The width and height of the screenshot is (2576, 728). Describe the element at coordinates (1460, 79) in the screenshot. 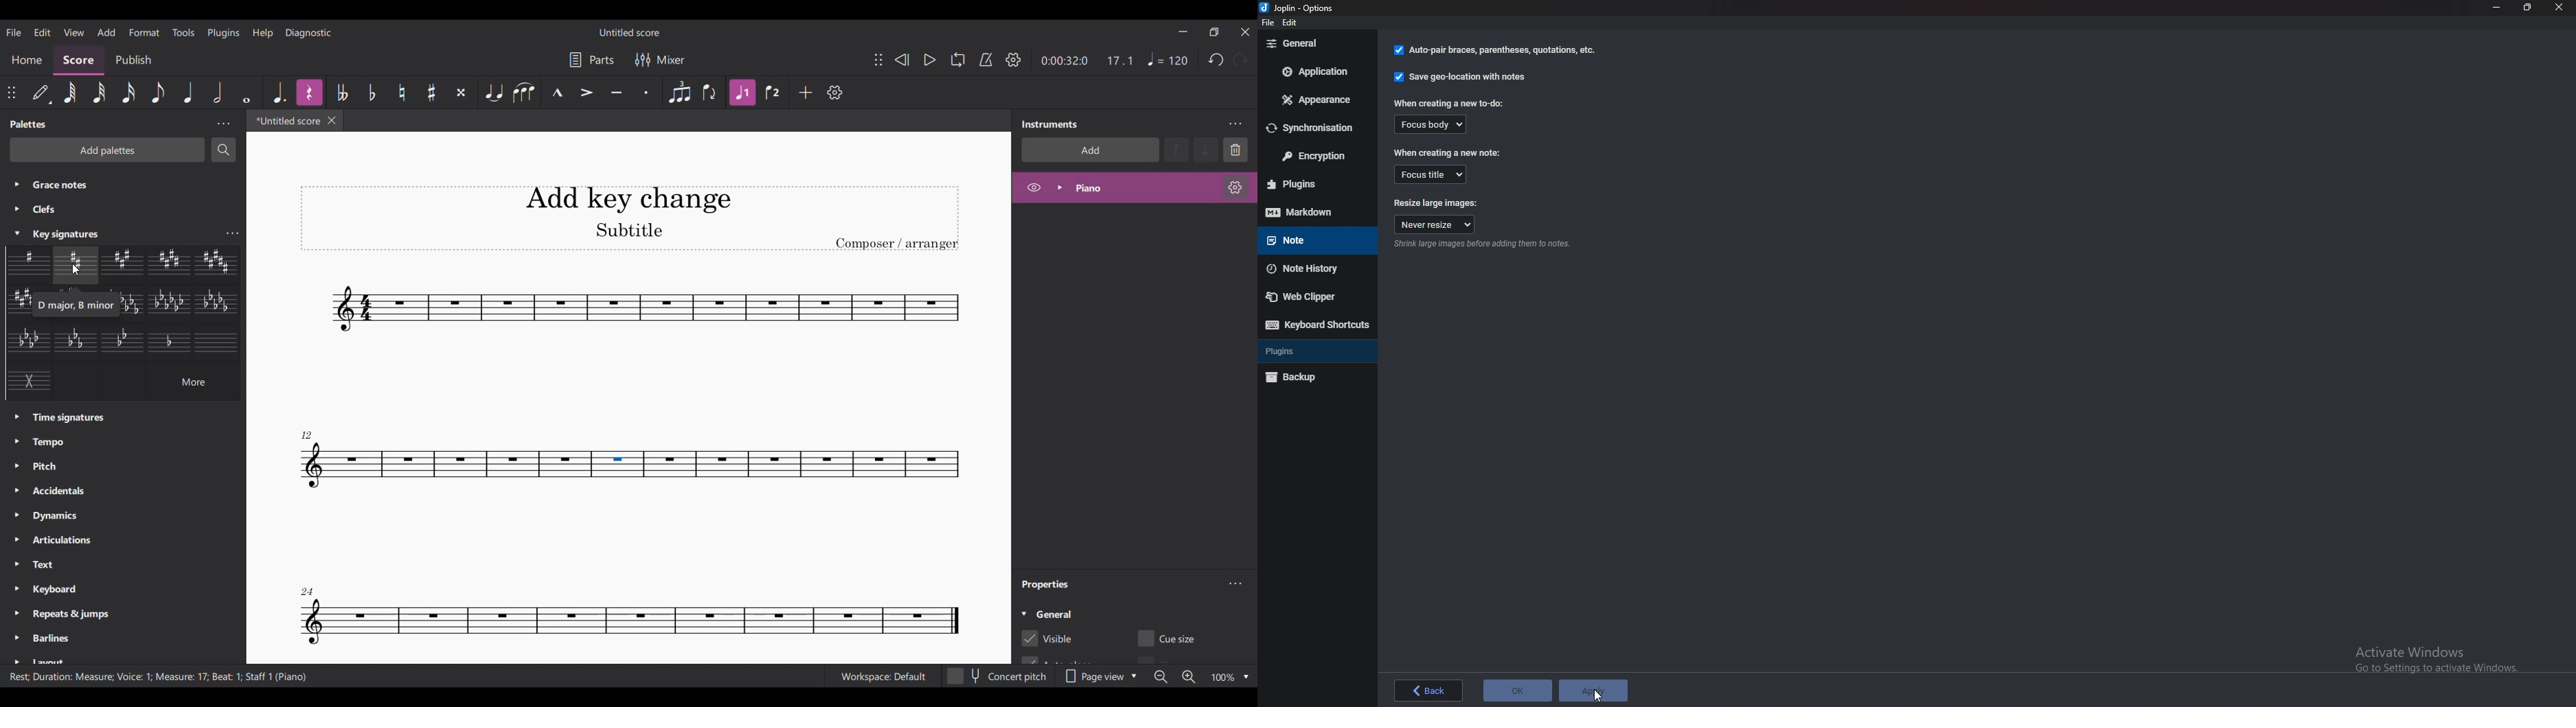

I see `save geo location with notes` at that location.